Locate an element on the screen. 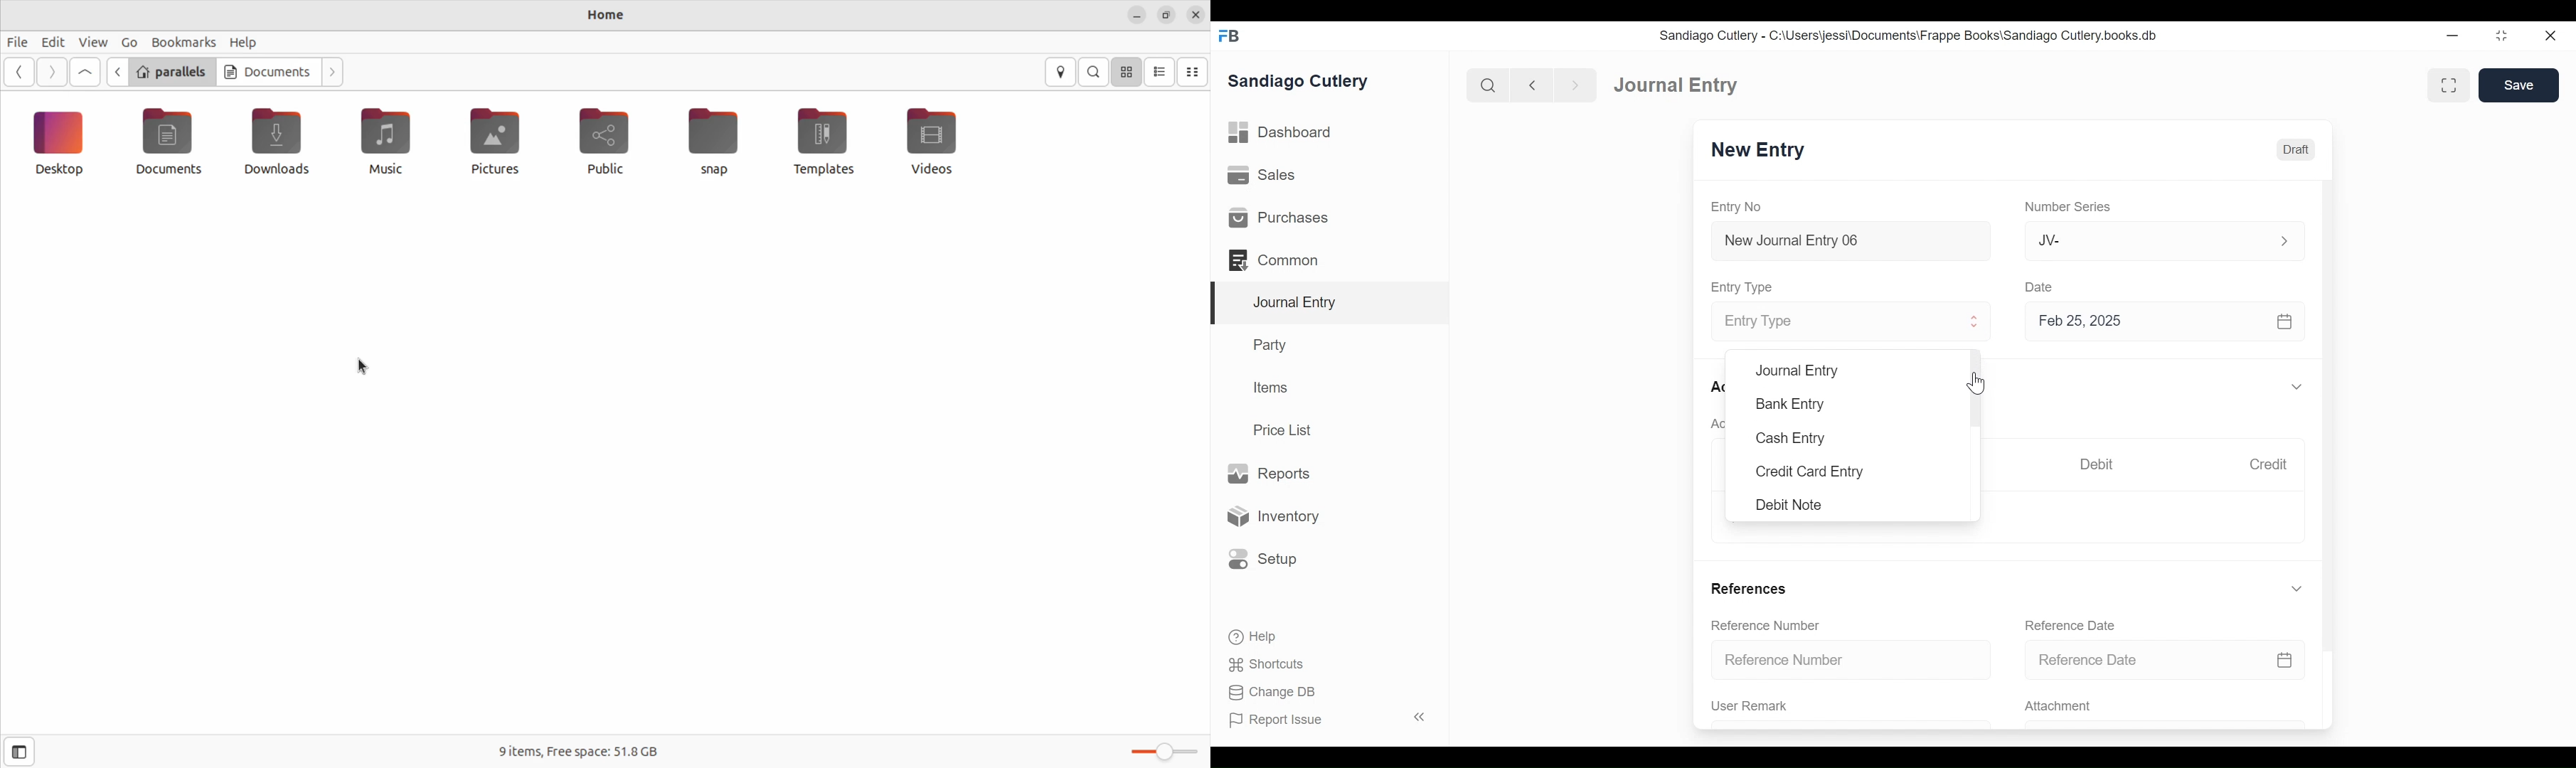 This screenshot has height=784, width=2576. Journal Entry is located at coordinates (1797, 370).